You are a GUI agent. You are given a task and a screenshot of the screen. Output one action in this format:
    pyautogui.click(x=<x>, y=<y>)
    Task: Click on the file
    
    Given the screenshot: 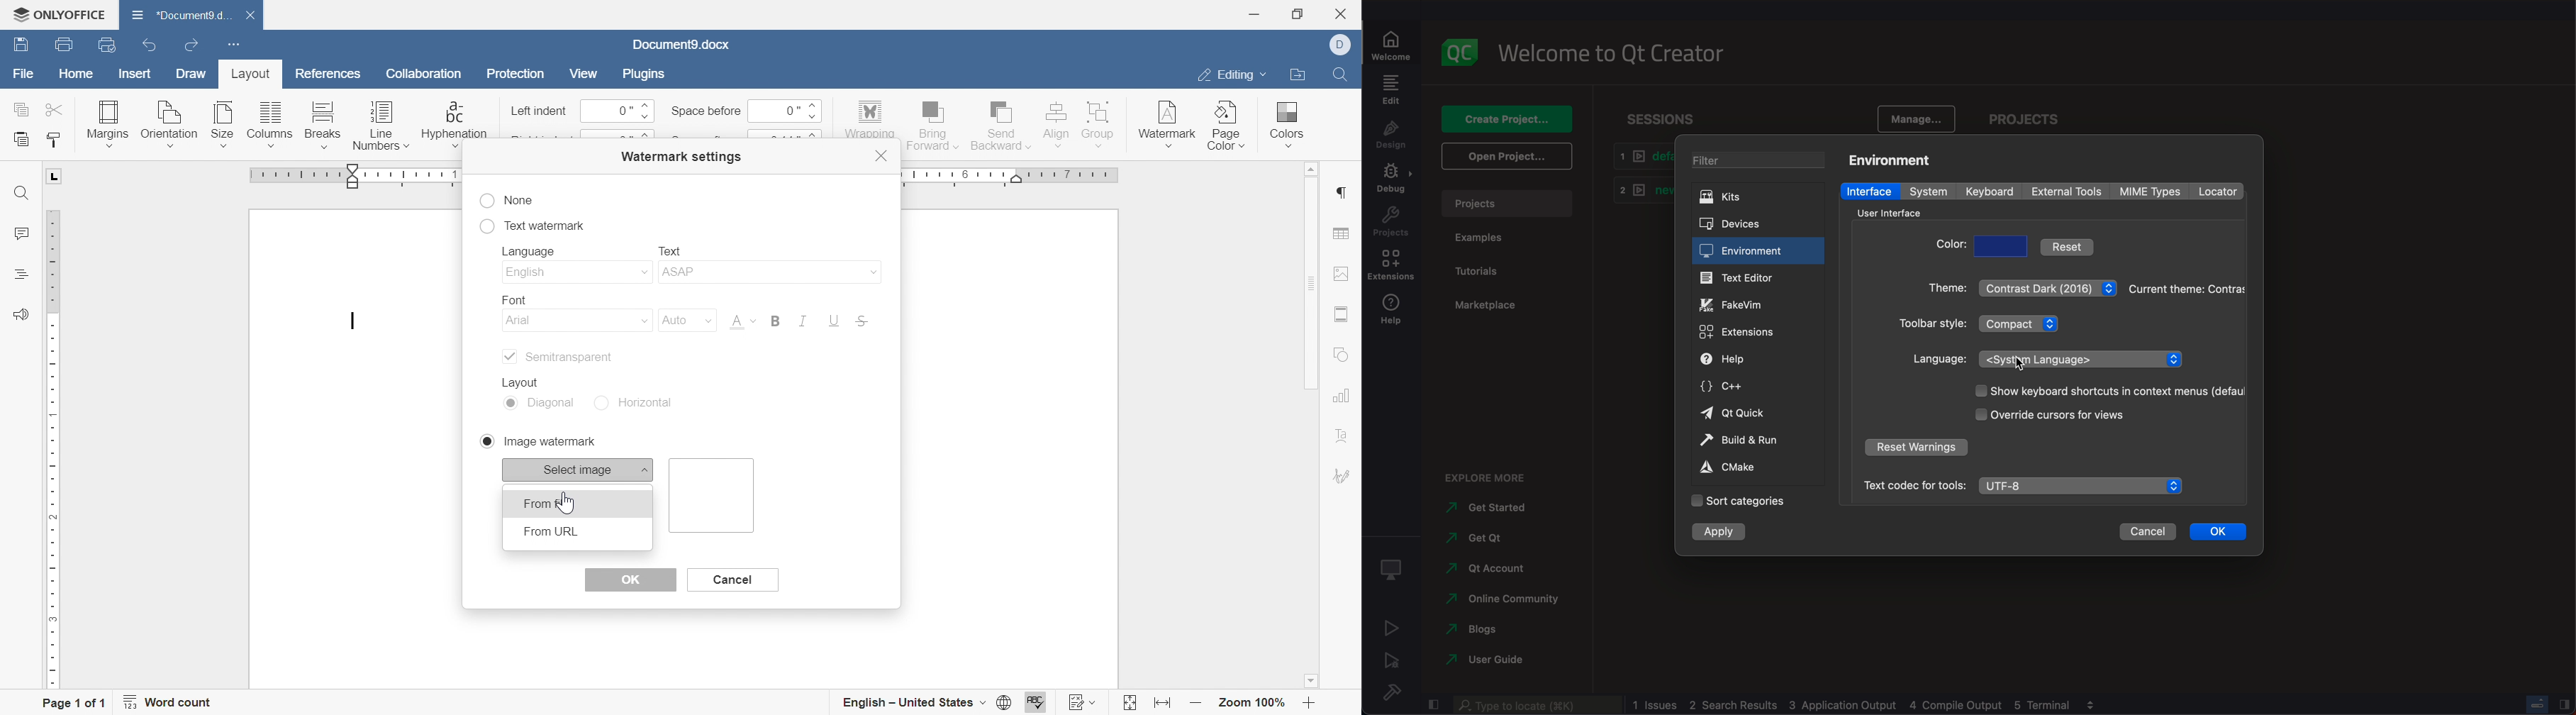 What is the action you would take?
    pyautogui.click(x=24, y=77)
    